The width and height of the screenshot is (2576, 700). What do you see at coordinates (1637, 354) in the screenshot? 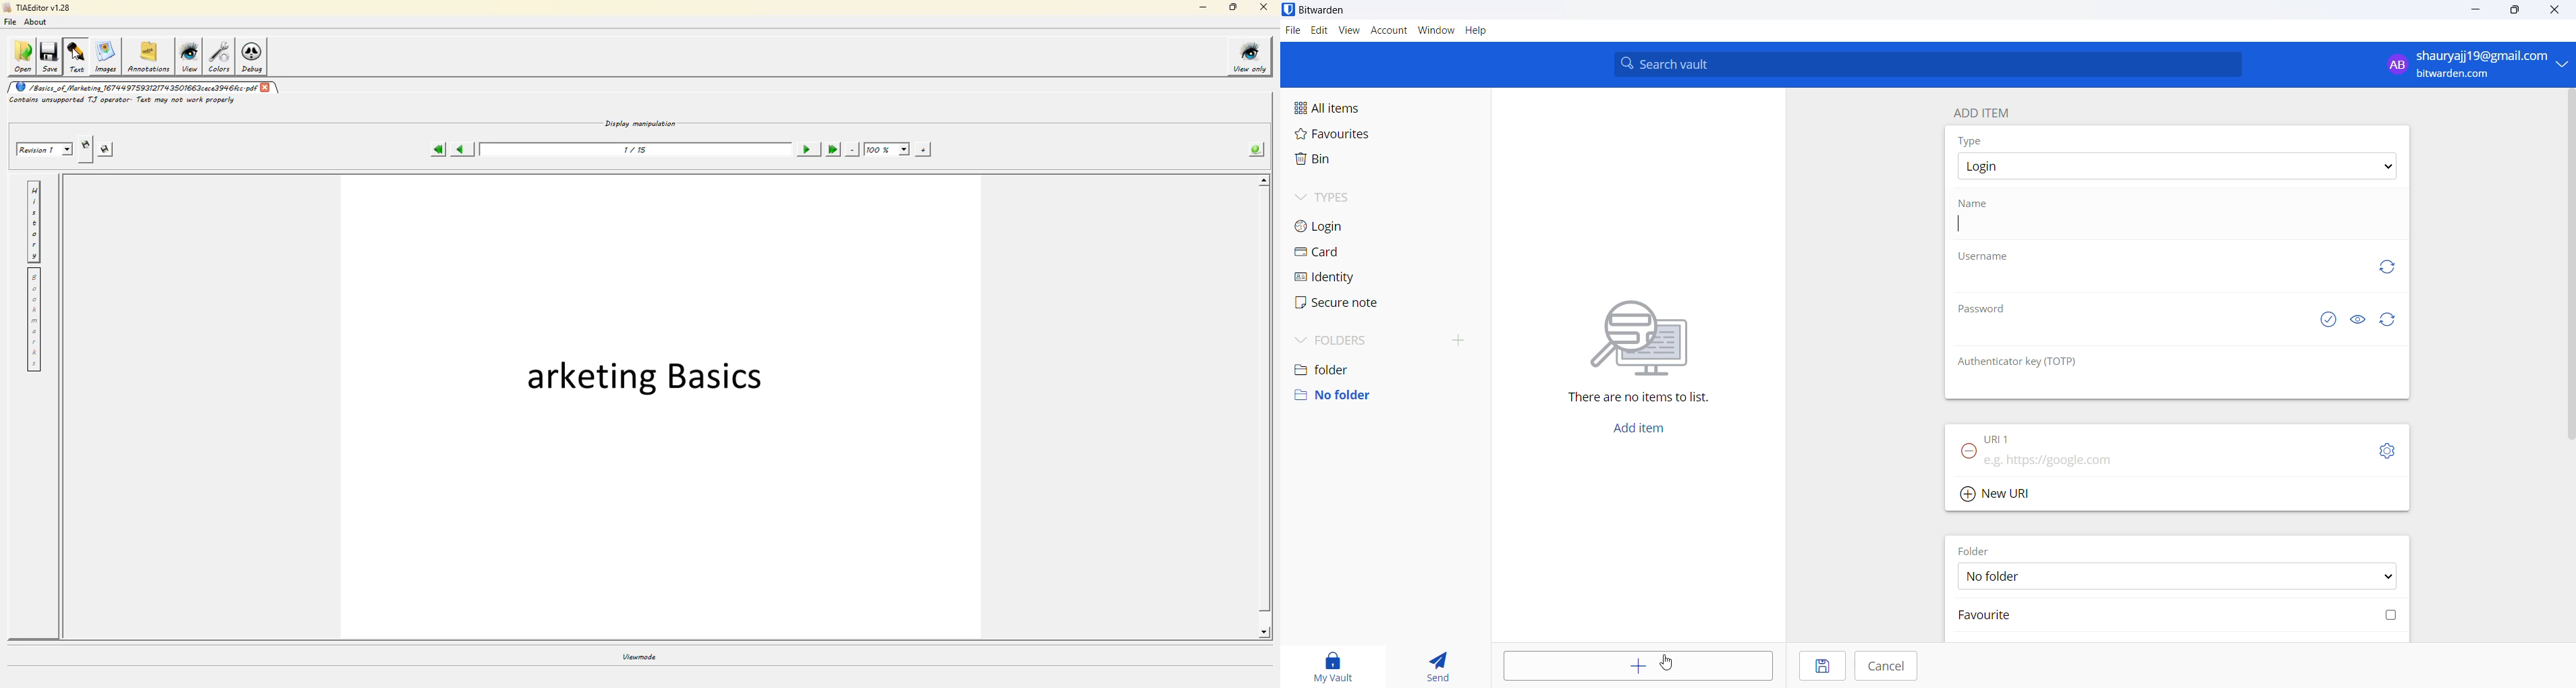
I see `There are no items to list.` at bounding box center [1637, 354].